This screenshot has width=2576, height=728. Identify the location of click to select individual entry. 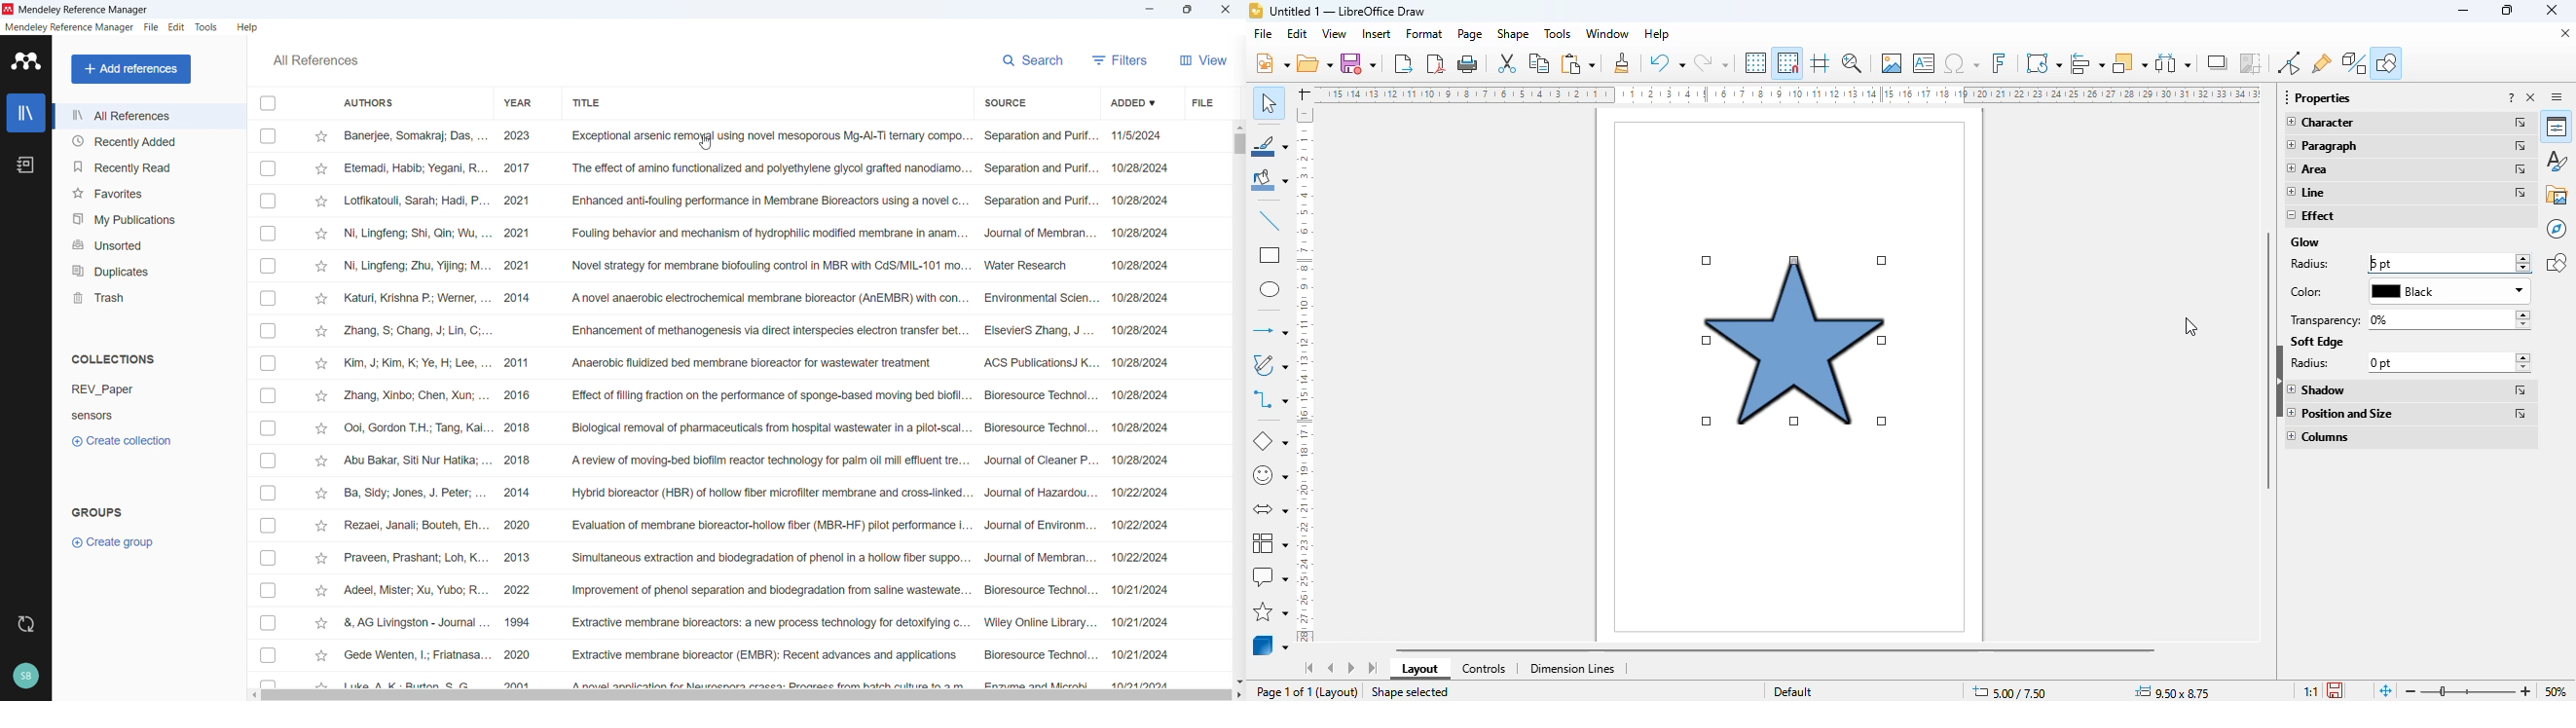
(269, 623).